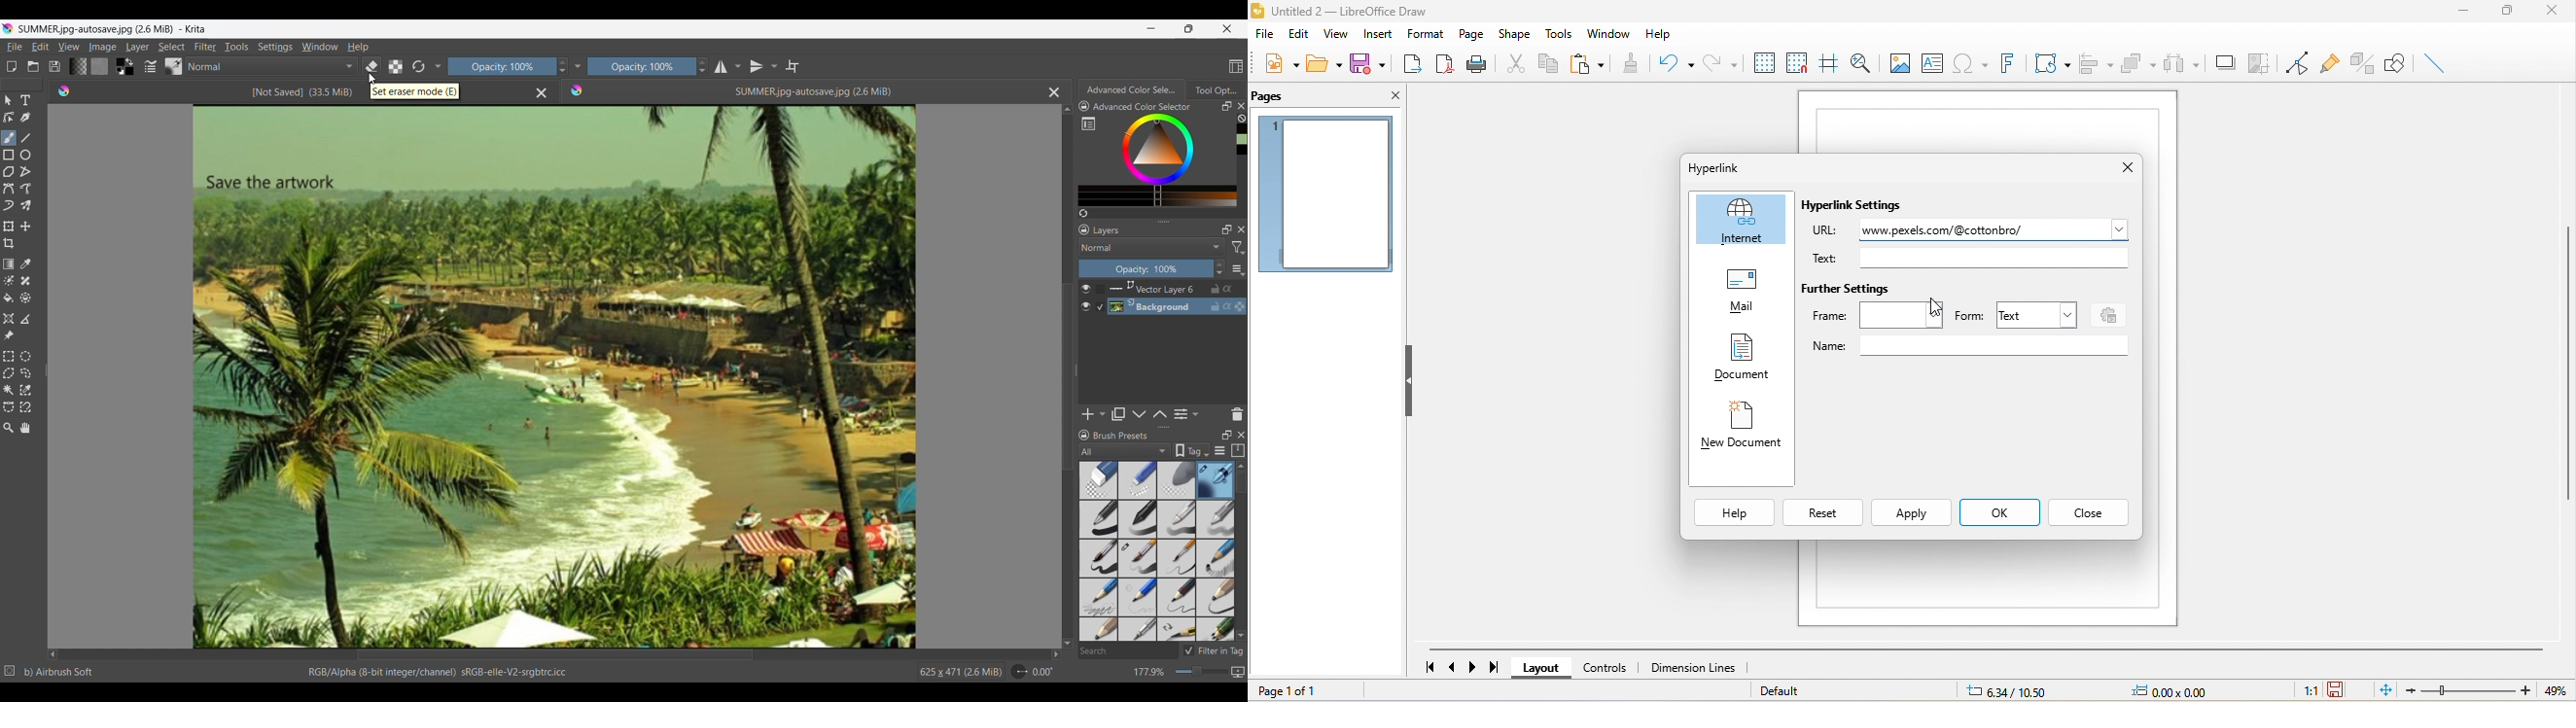  I want to click on [Not Saved] (33.5 MiB), so click(302, 92).